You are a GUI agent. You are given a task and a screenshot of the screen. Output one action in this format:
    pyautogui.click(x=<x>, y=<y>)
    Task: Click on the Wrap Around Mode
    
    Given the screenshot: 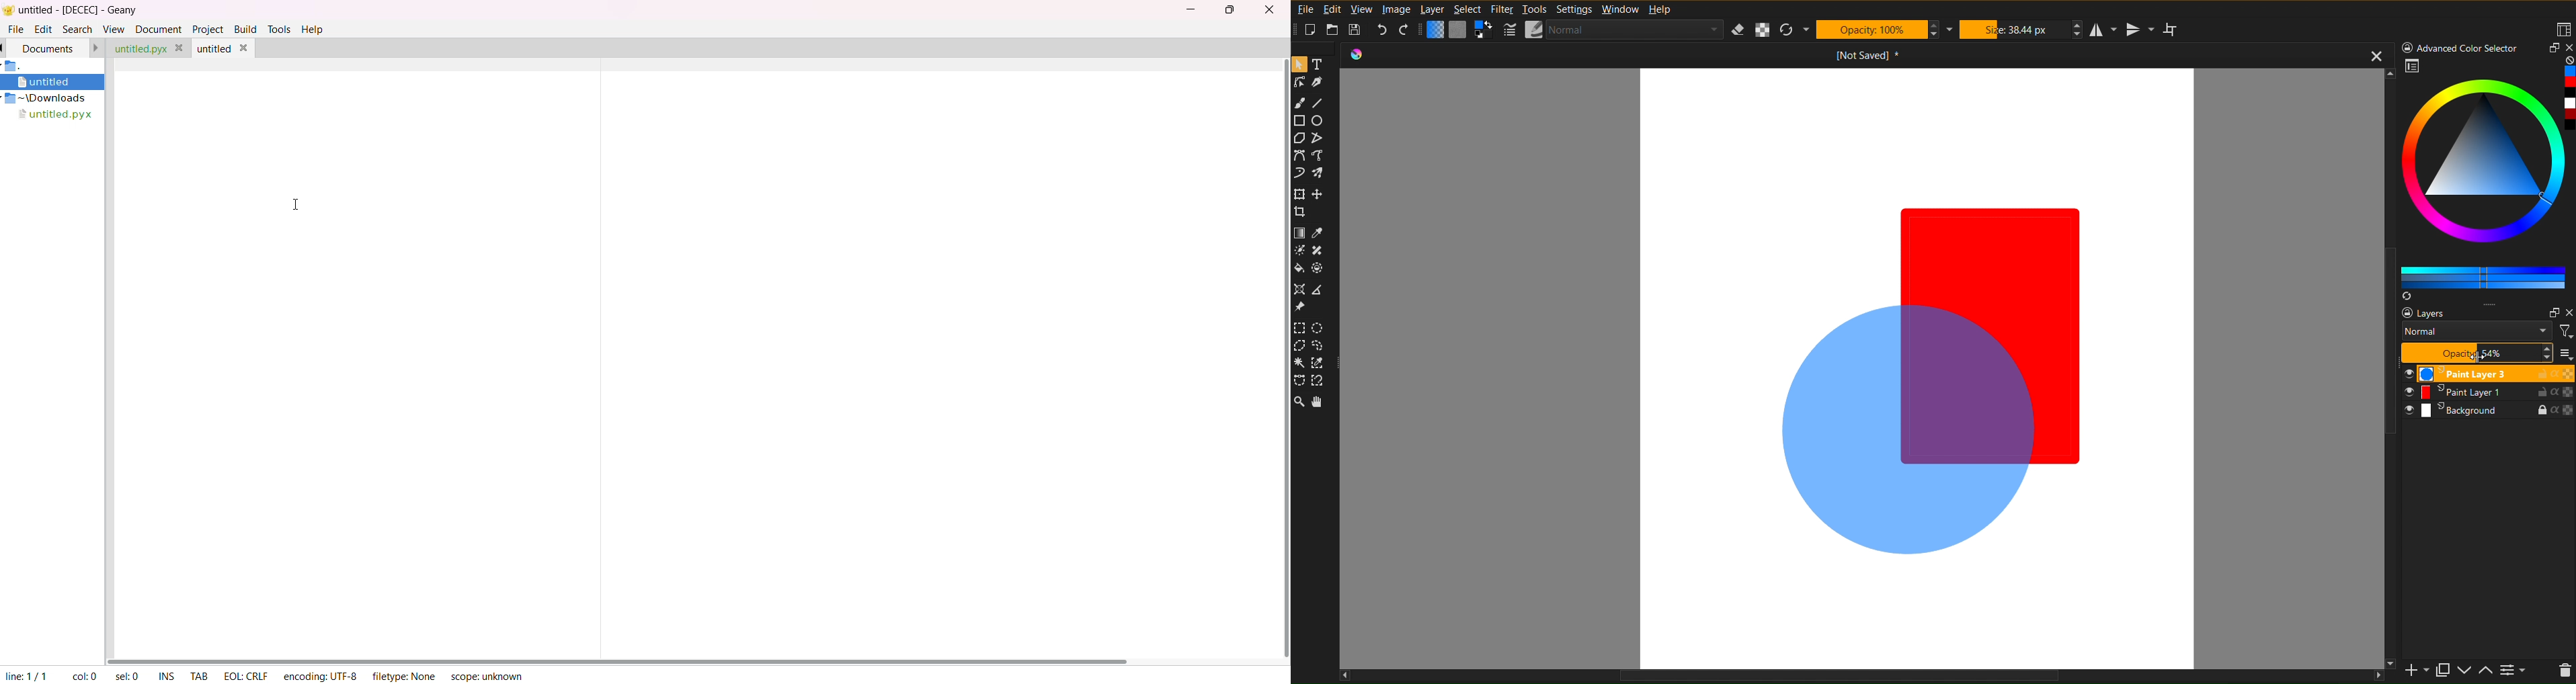 What is the action you would take?
    pyautogui.click(x=2175, y=29)
    